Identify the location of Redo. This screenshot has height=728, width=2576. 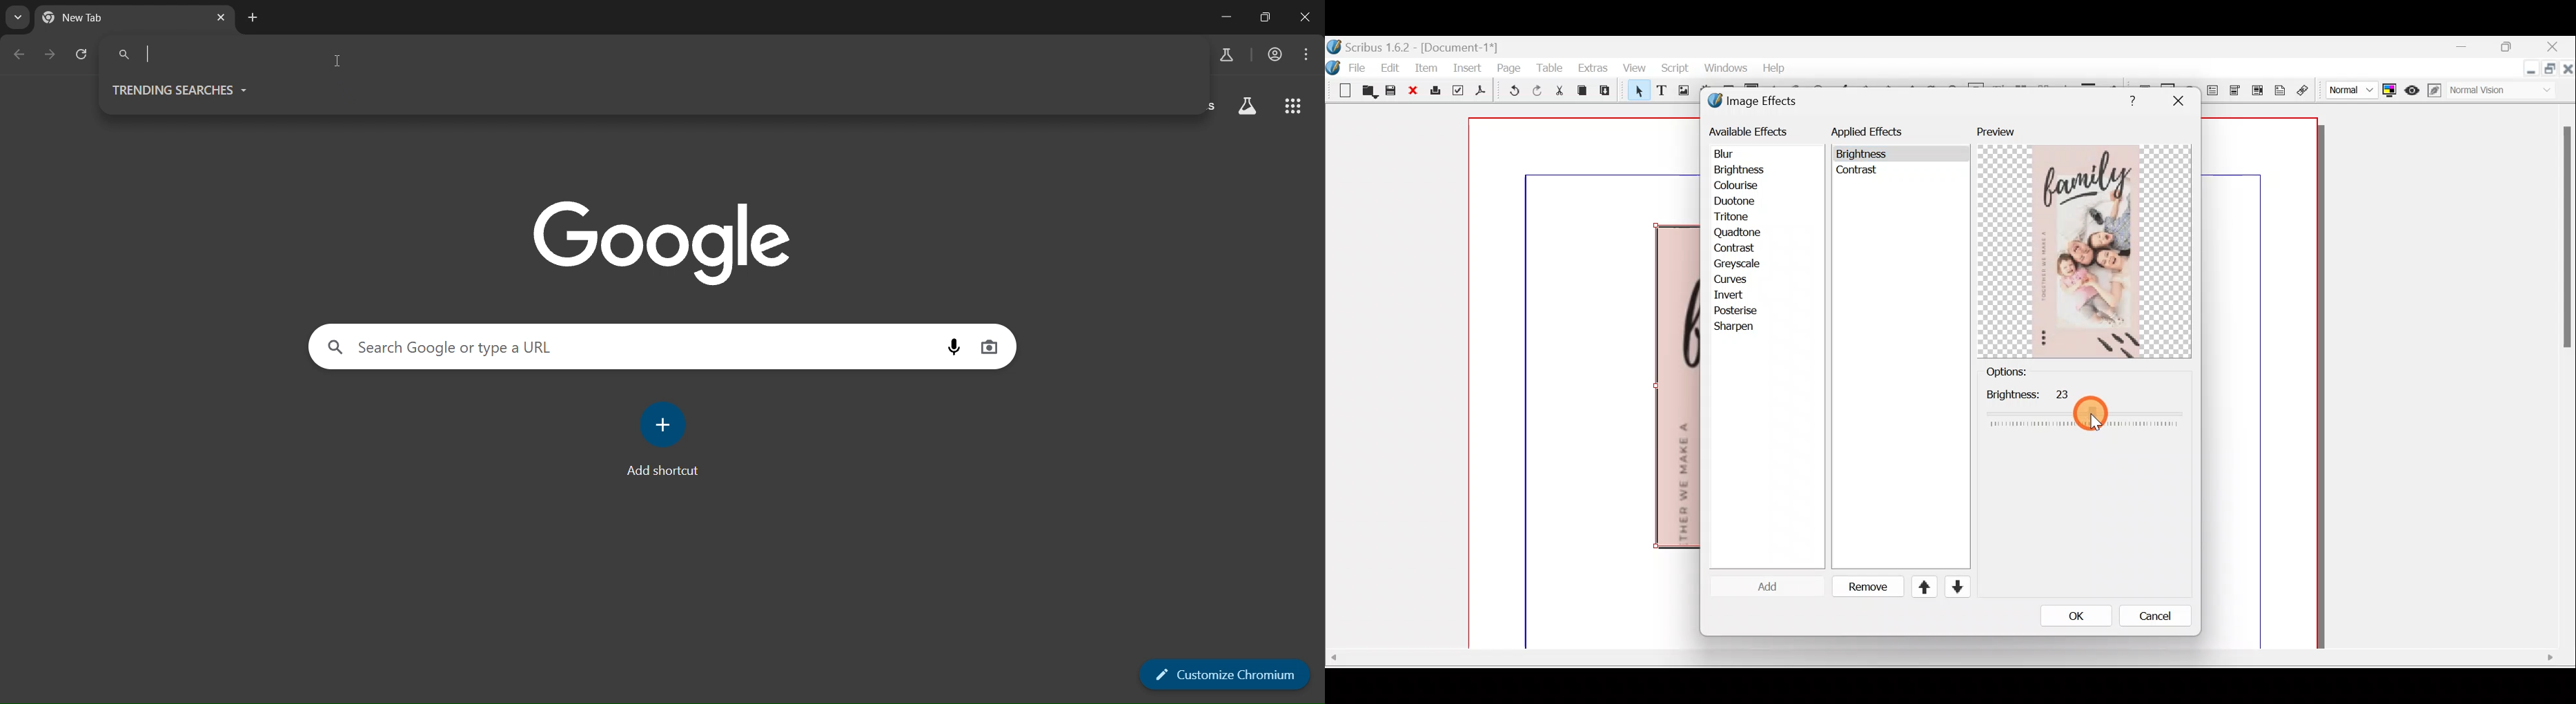
(1537, 90).